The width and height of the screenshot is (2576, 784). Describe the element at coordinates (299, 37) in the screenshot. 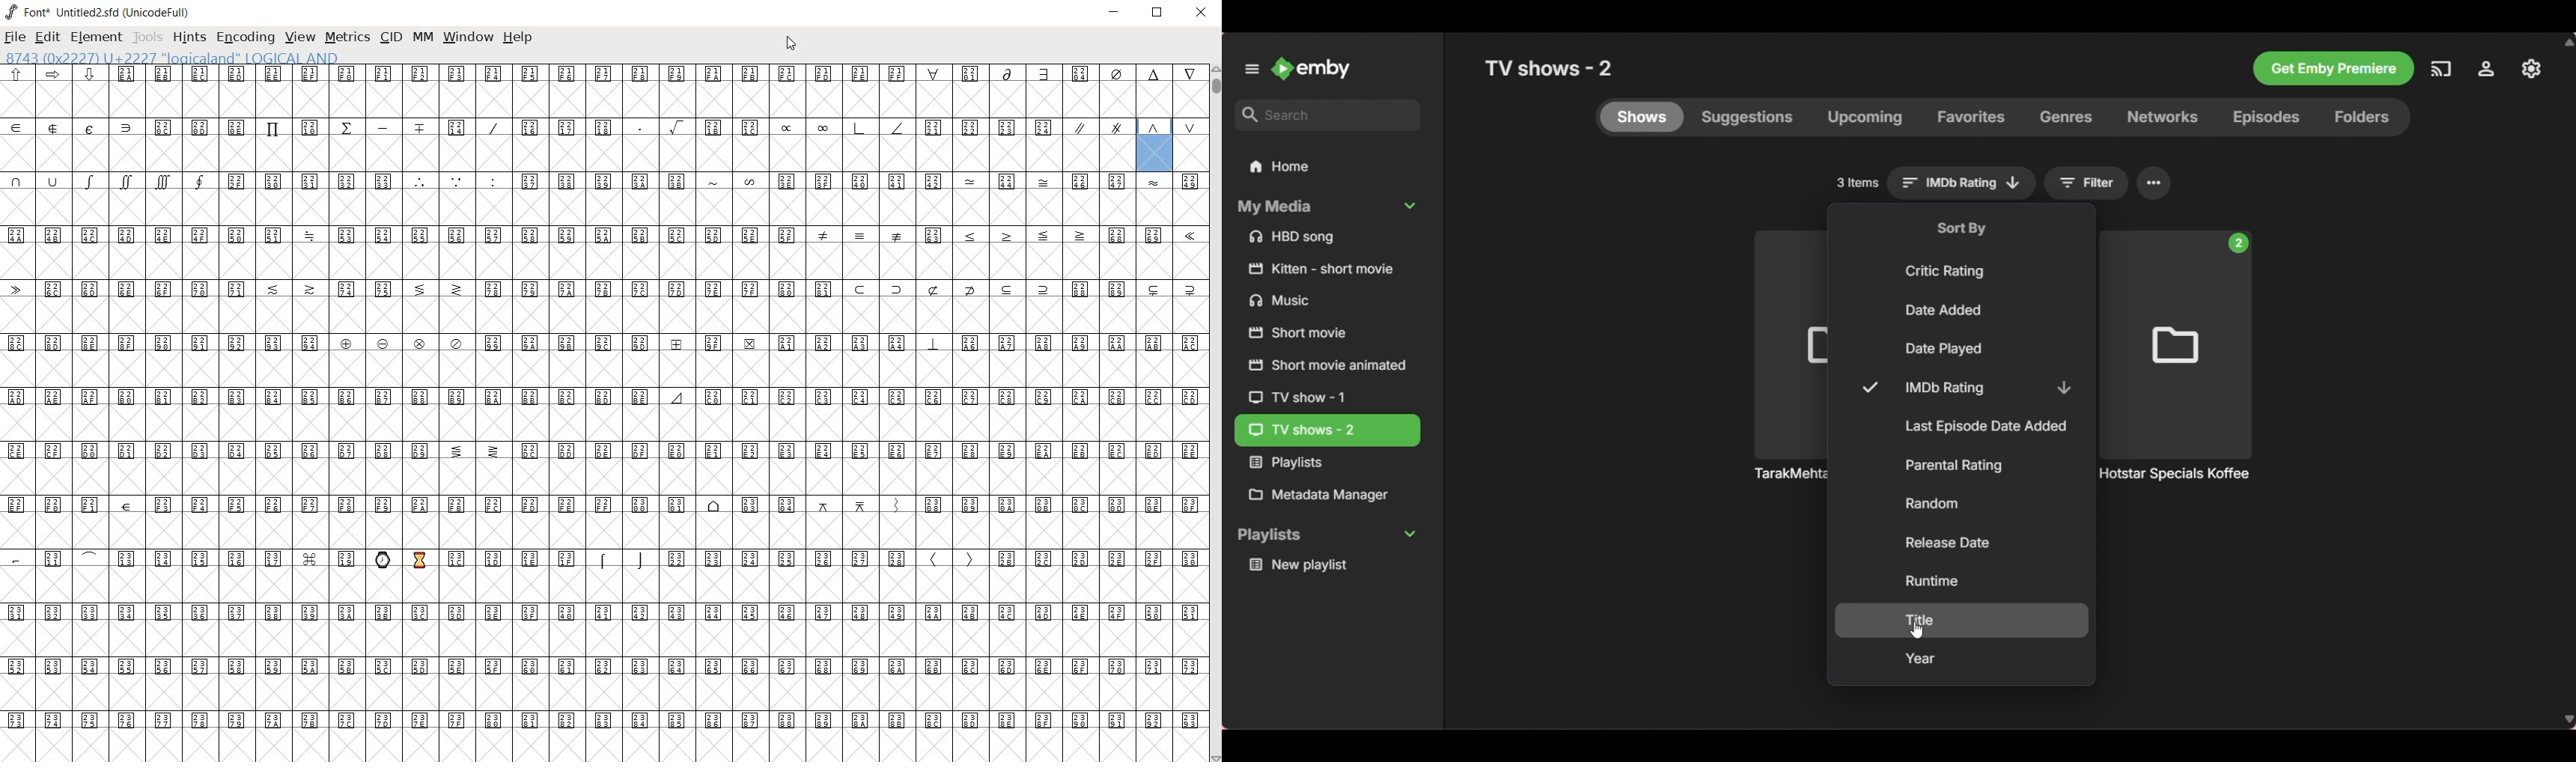

I see `view` at that location.